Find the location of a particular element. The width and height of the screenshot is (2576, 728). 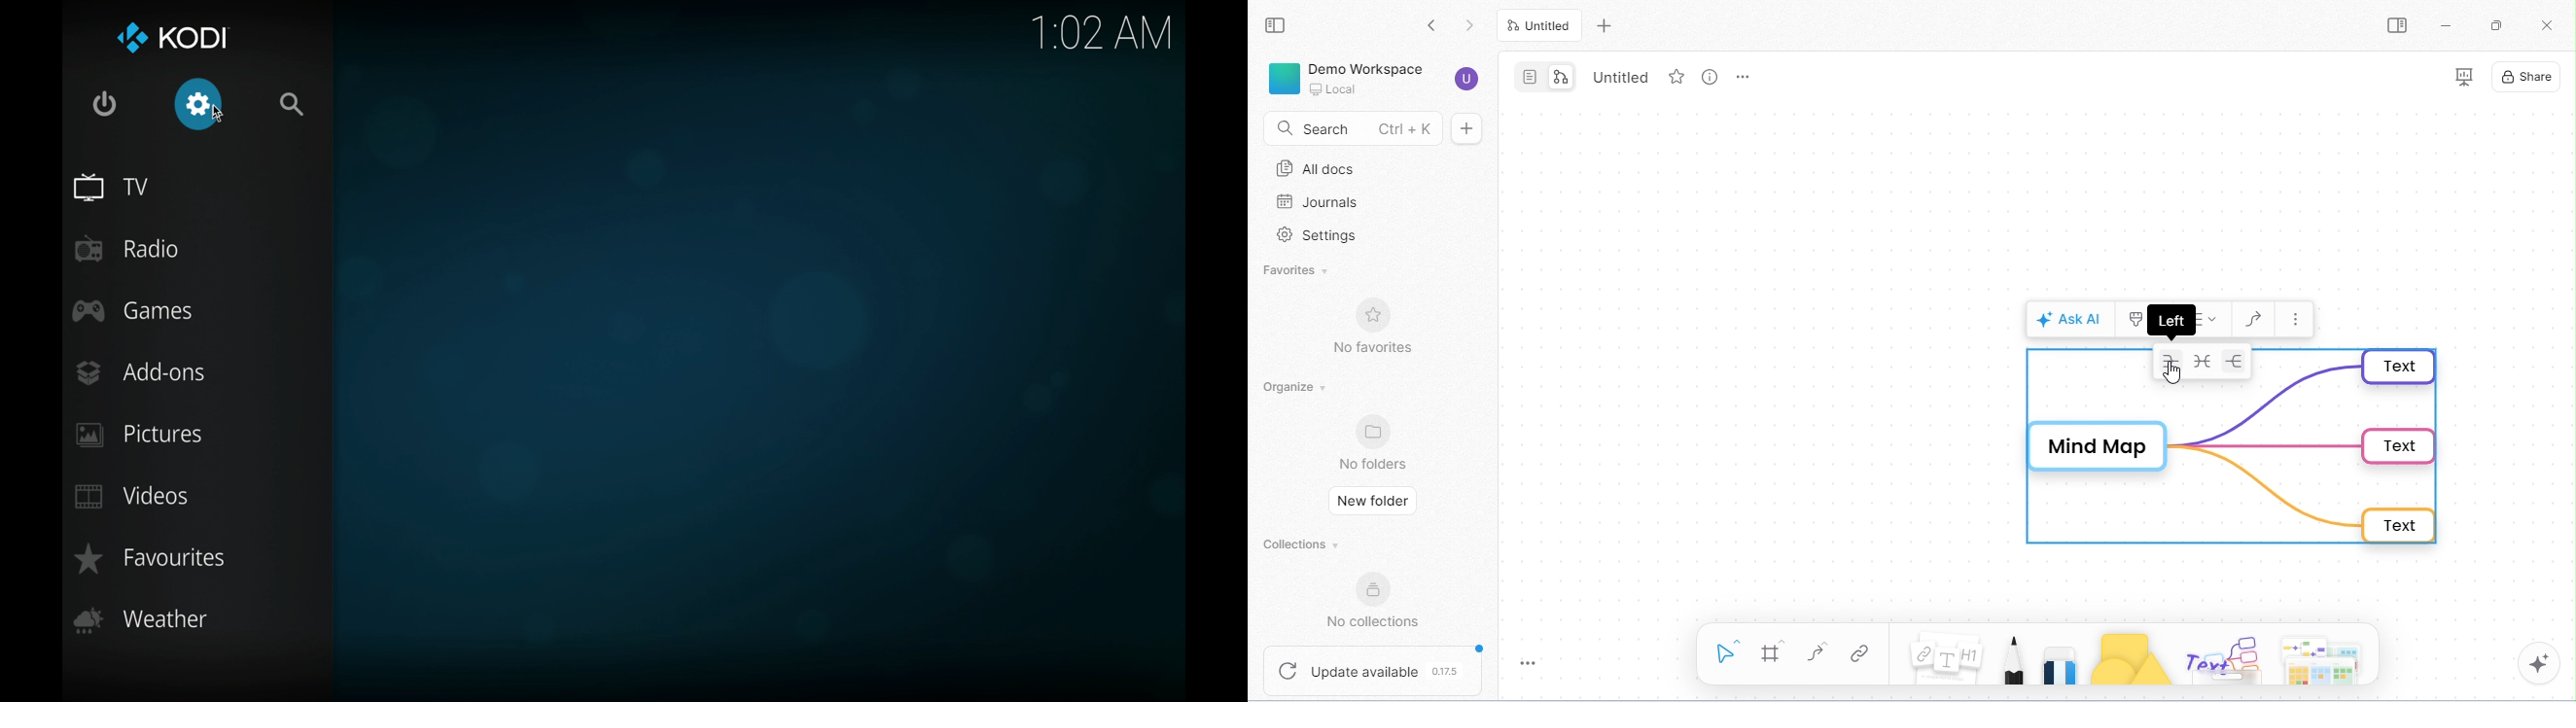

go back is located at coordinates (1431, 24).